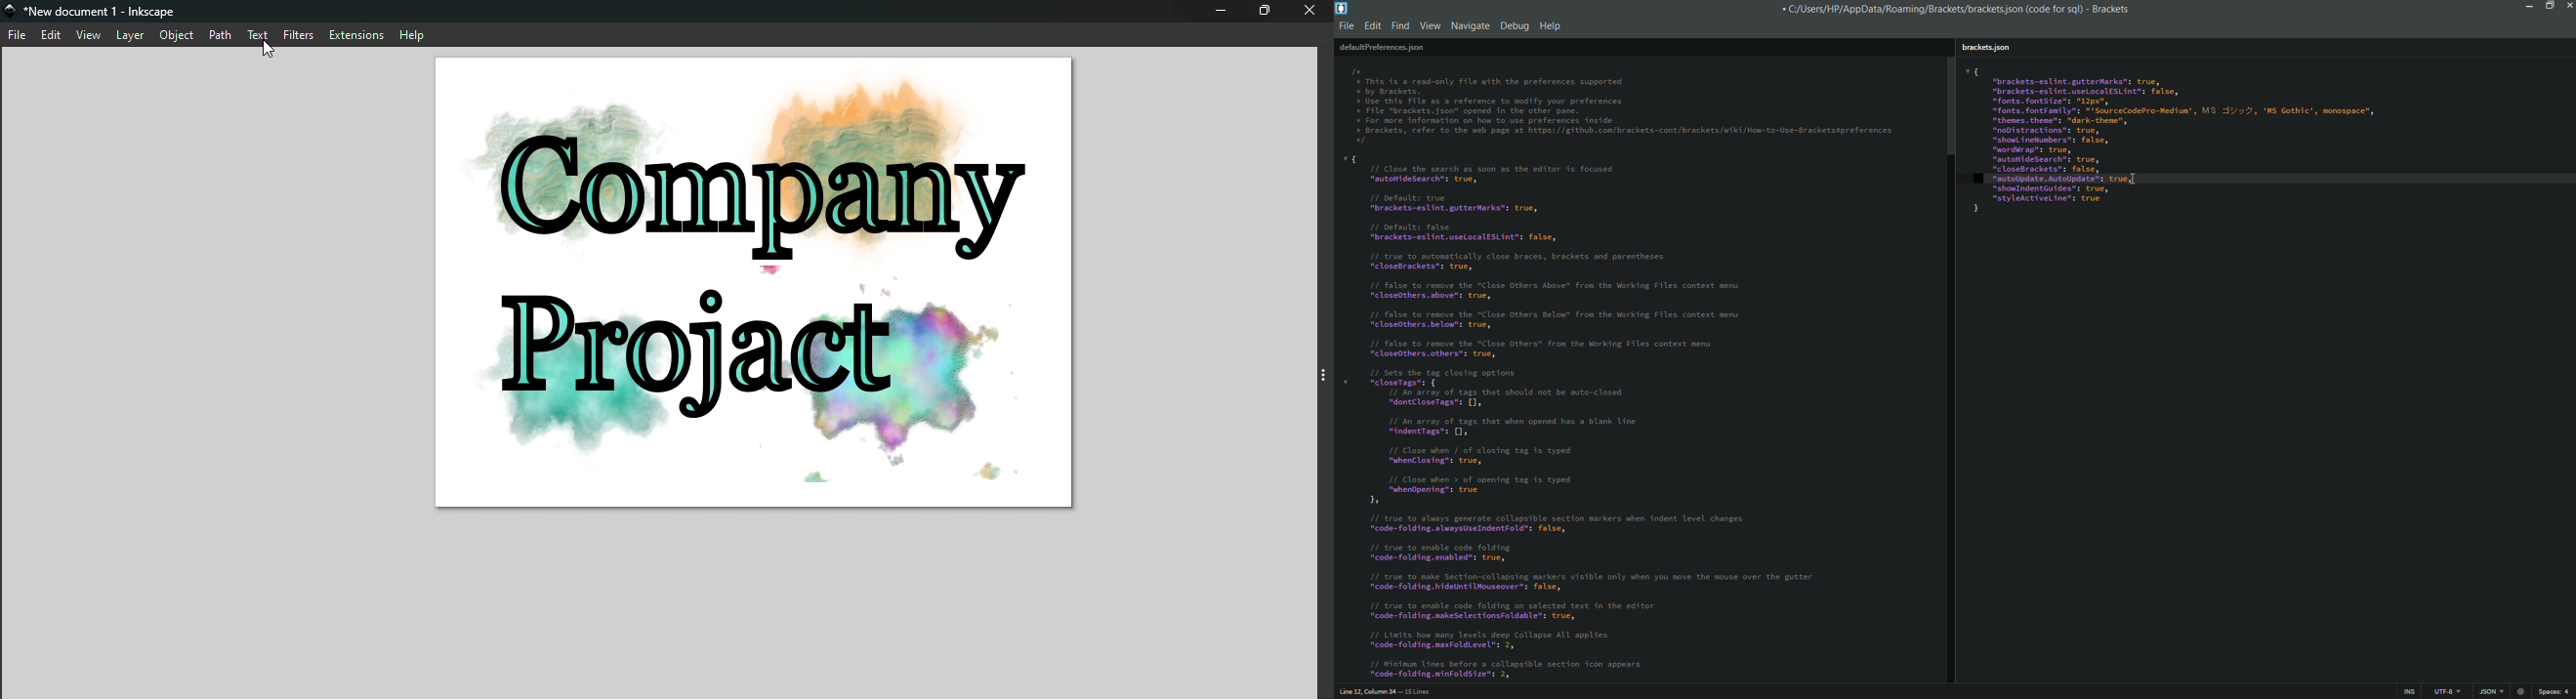  What do you see at coordinates (2530, 7) in the screenshot?
I see `minimize` at bounding box center [2530, 7].